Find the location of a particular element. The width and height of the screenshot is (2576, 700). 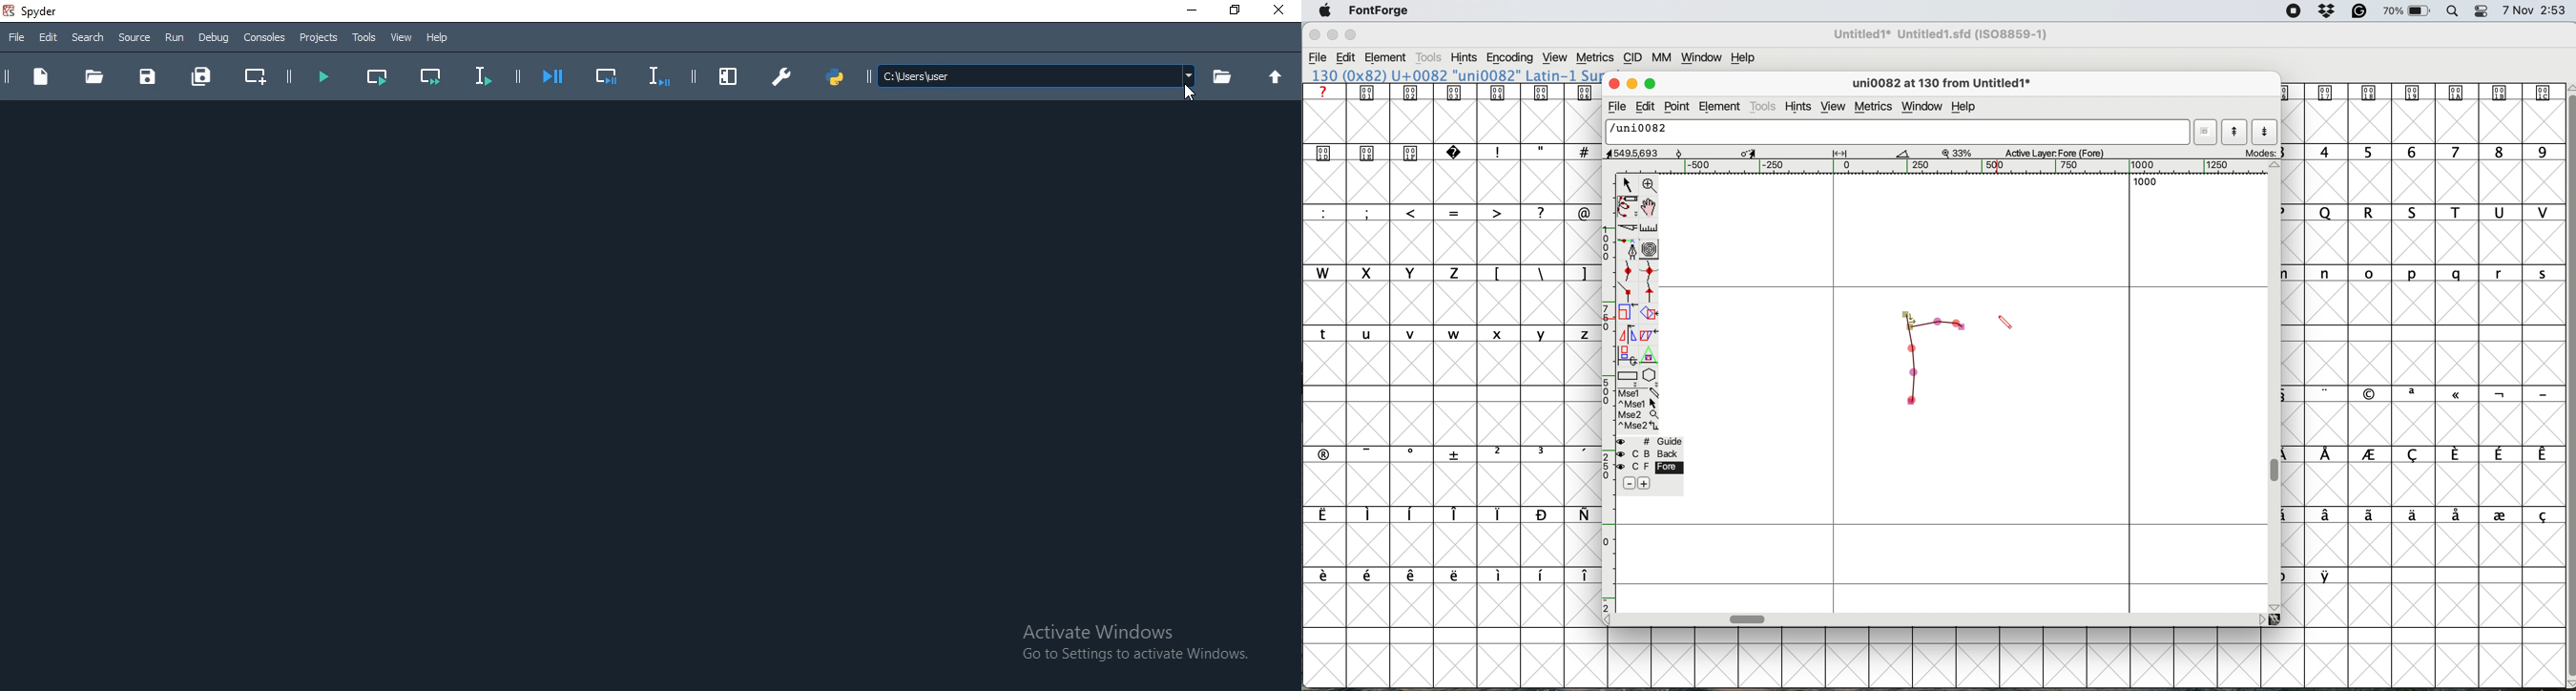

file is located at coordinates (1320, 58).